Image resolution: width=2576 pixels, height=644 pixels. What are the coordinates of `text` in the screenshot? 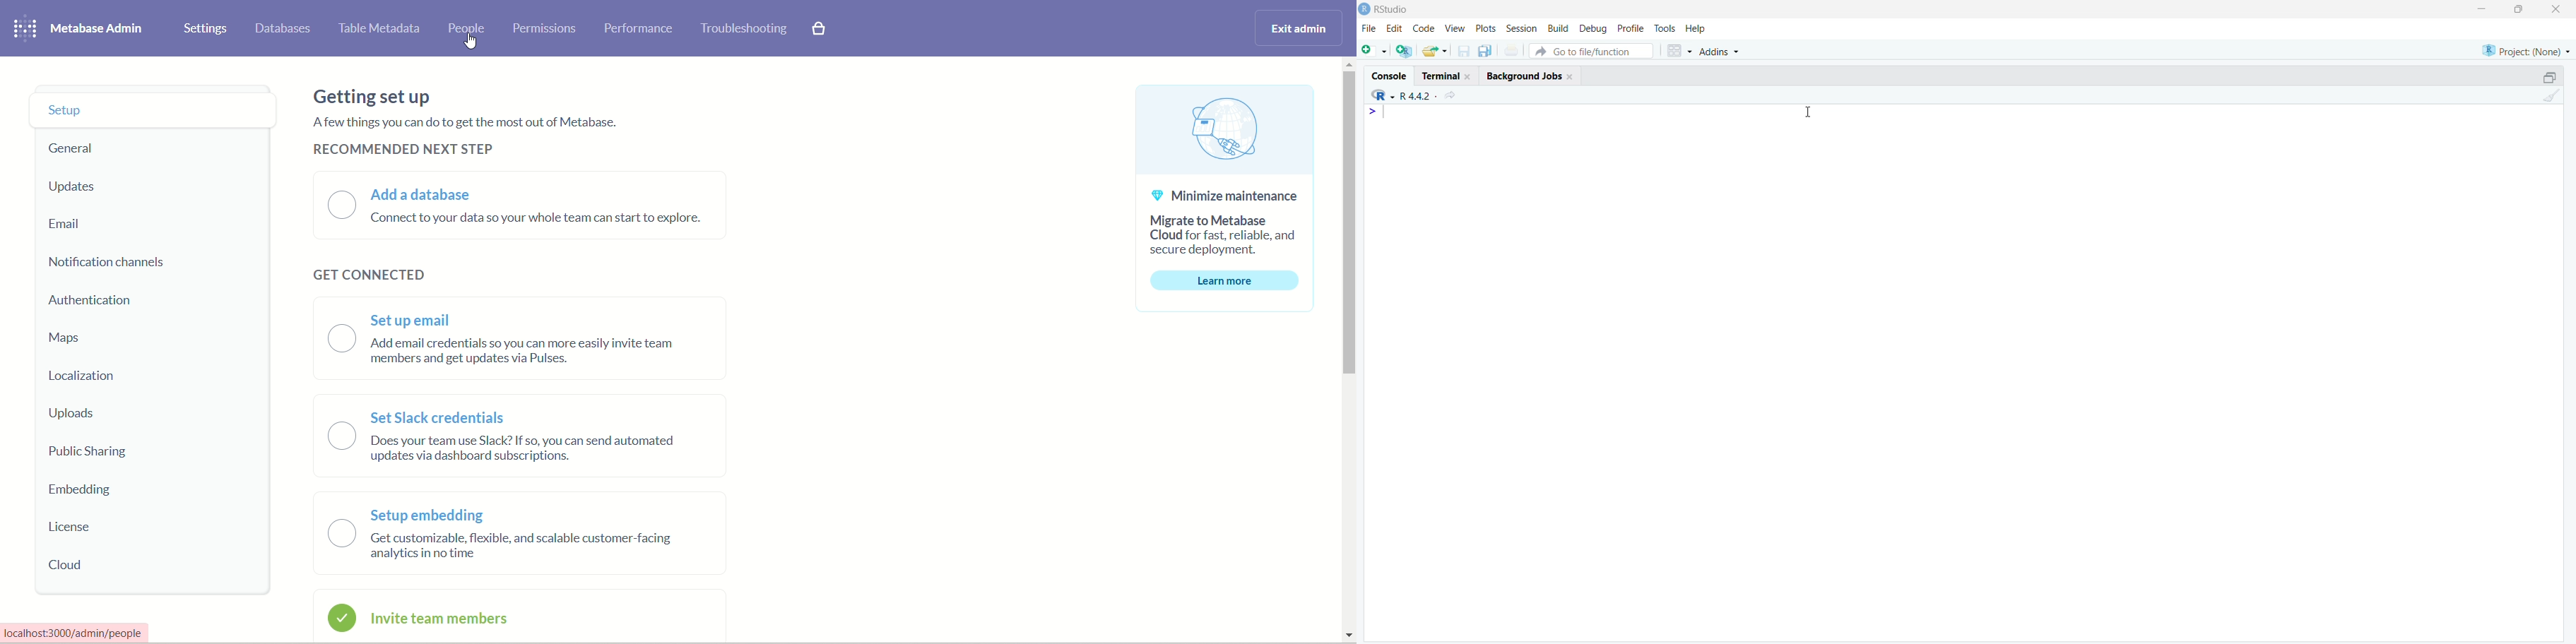 It's located at (528, 450).